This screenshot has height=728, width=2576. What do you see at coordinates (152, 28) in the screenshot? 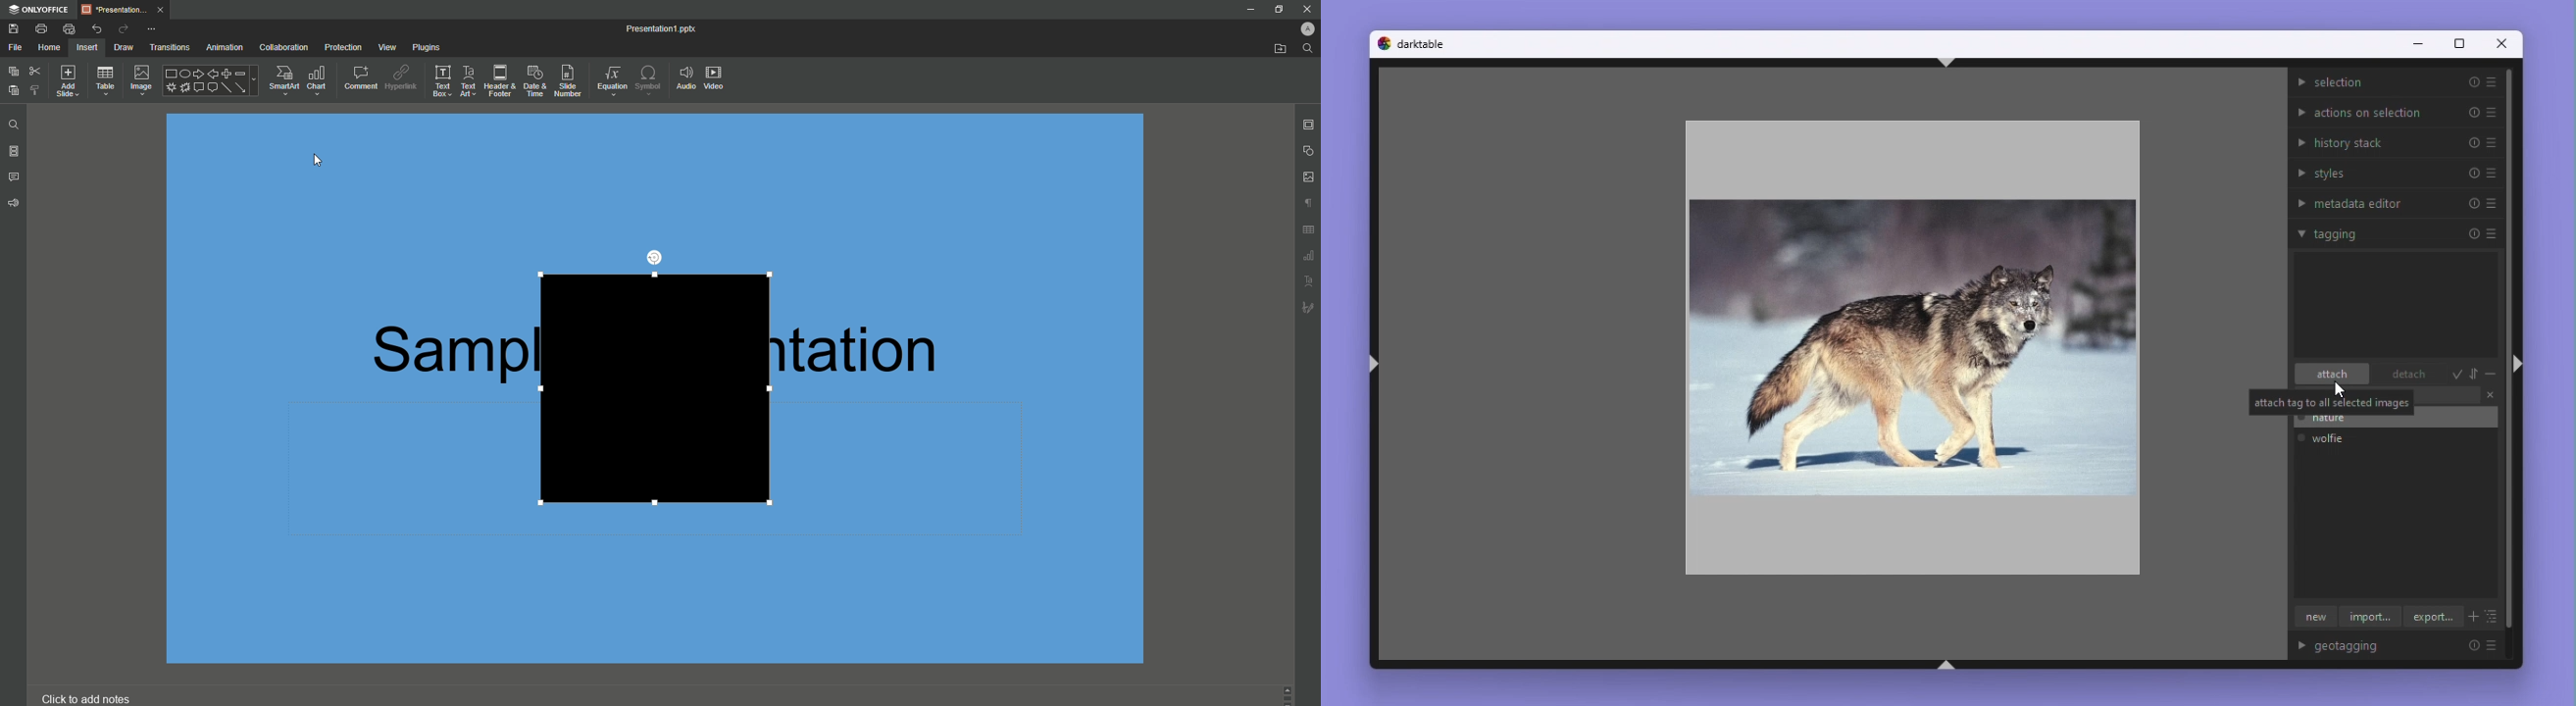
I see `More Options` at bounding box center [152, 28].